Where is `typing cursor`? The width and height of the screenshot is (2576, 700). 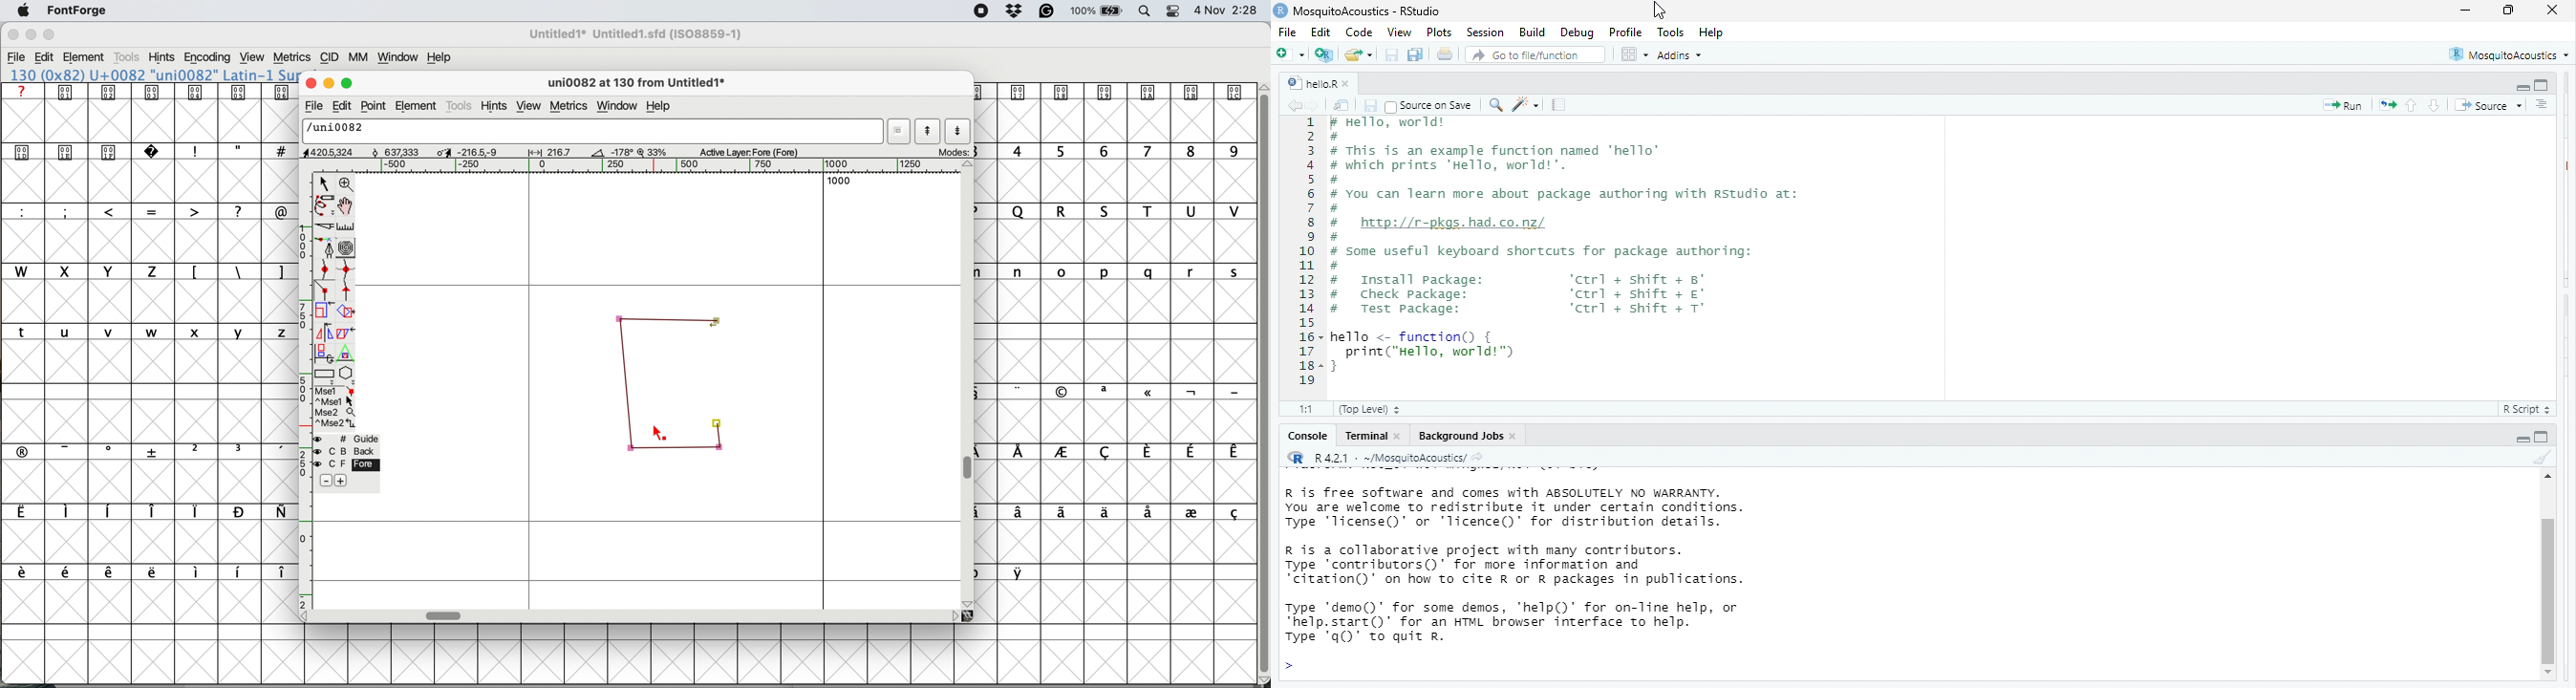 typing cursor is located at coordinates (1296, 666).